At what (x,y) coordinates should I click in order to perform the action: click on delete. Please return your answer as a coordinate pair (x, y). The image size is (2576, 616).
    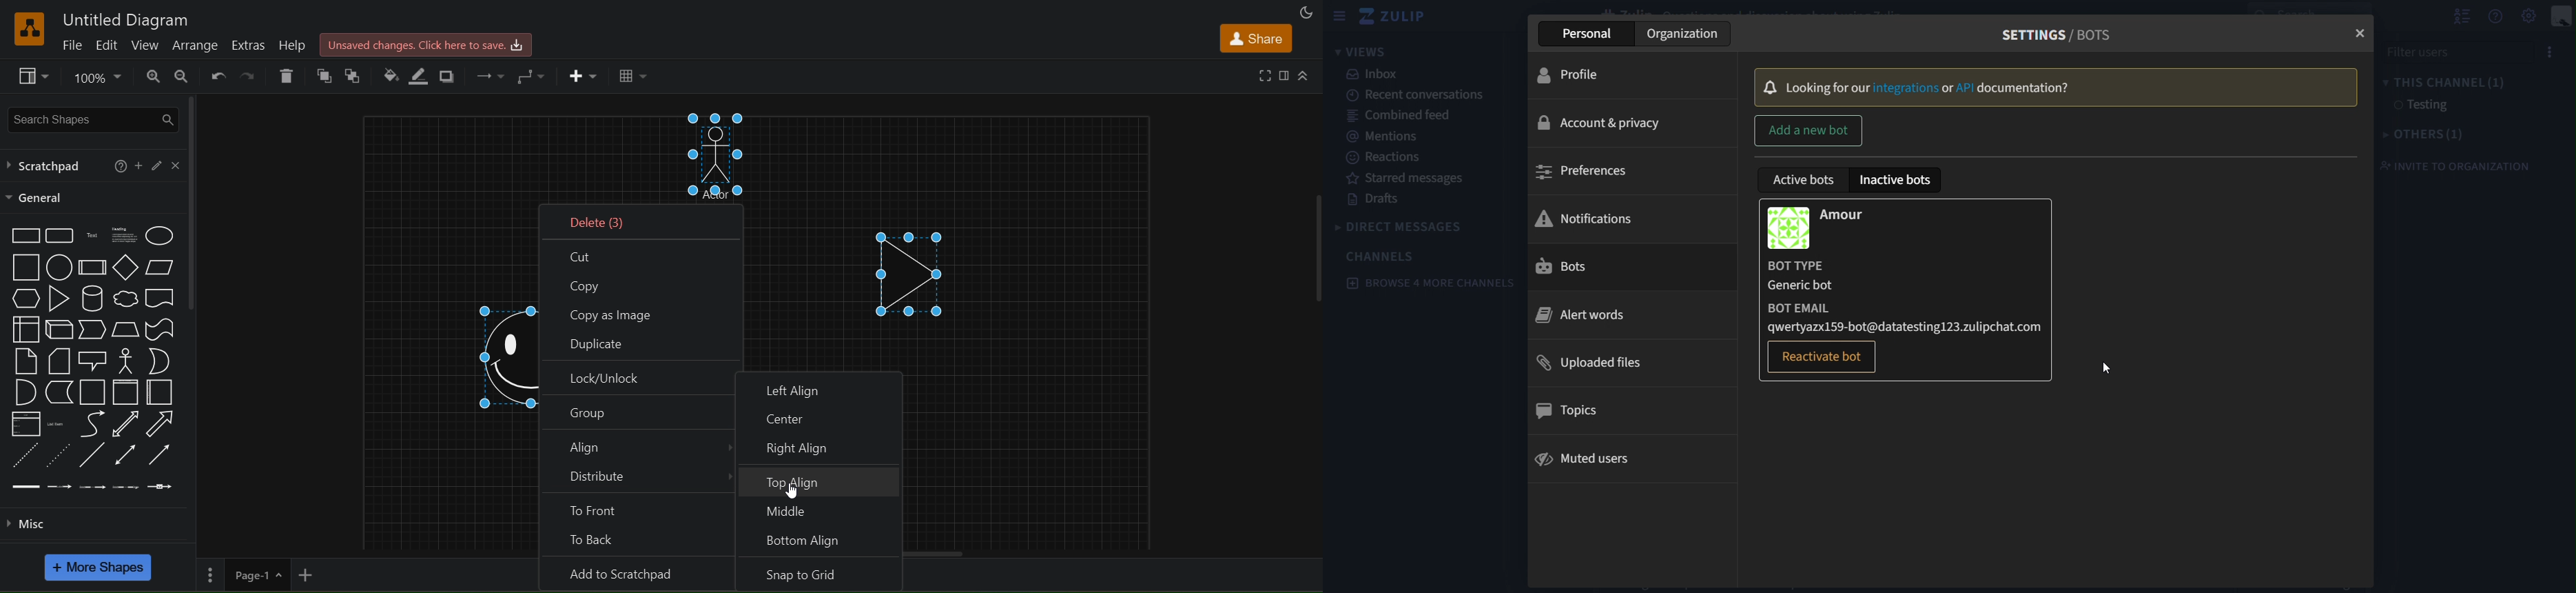
    Looking at the image, I should click on (287, 75).